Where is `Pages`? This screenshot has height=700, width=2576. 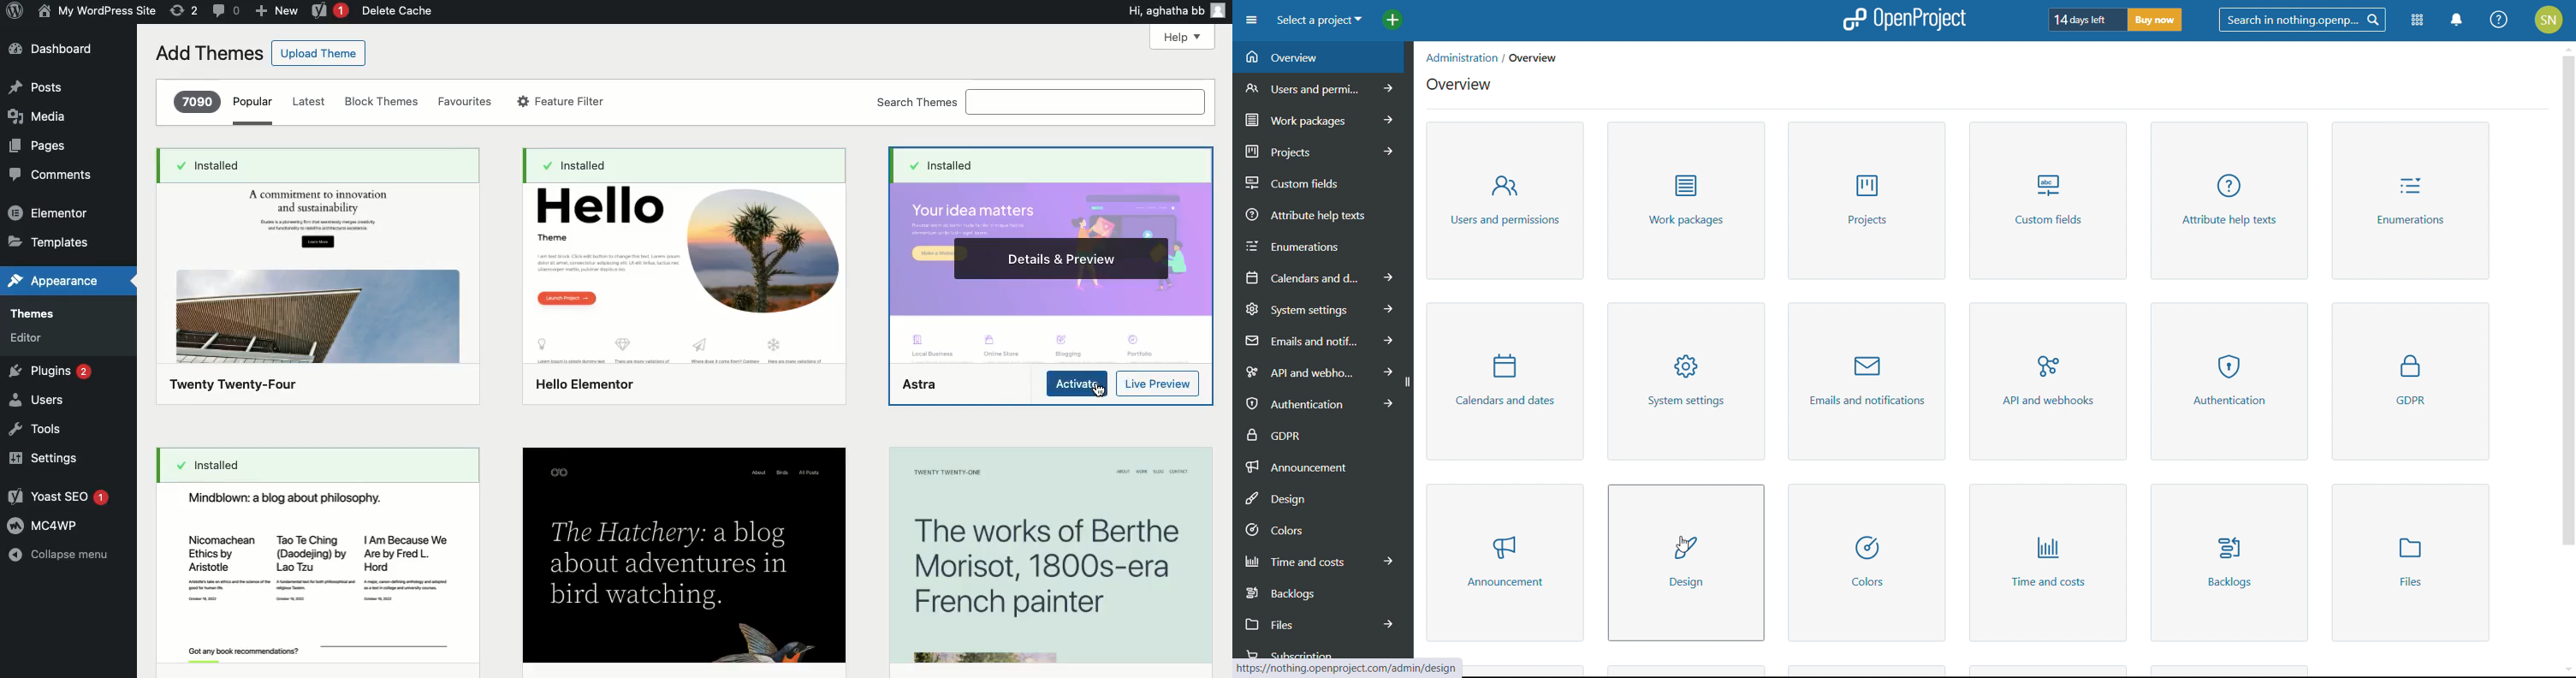 Pages is located at coordinates (37, 147).